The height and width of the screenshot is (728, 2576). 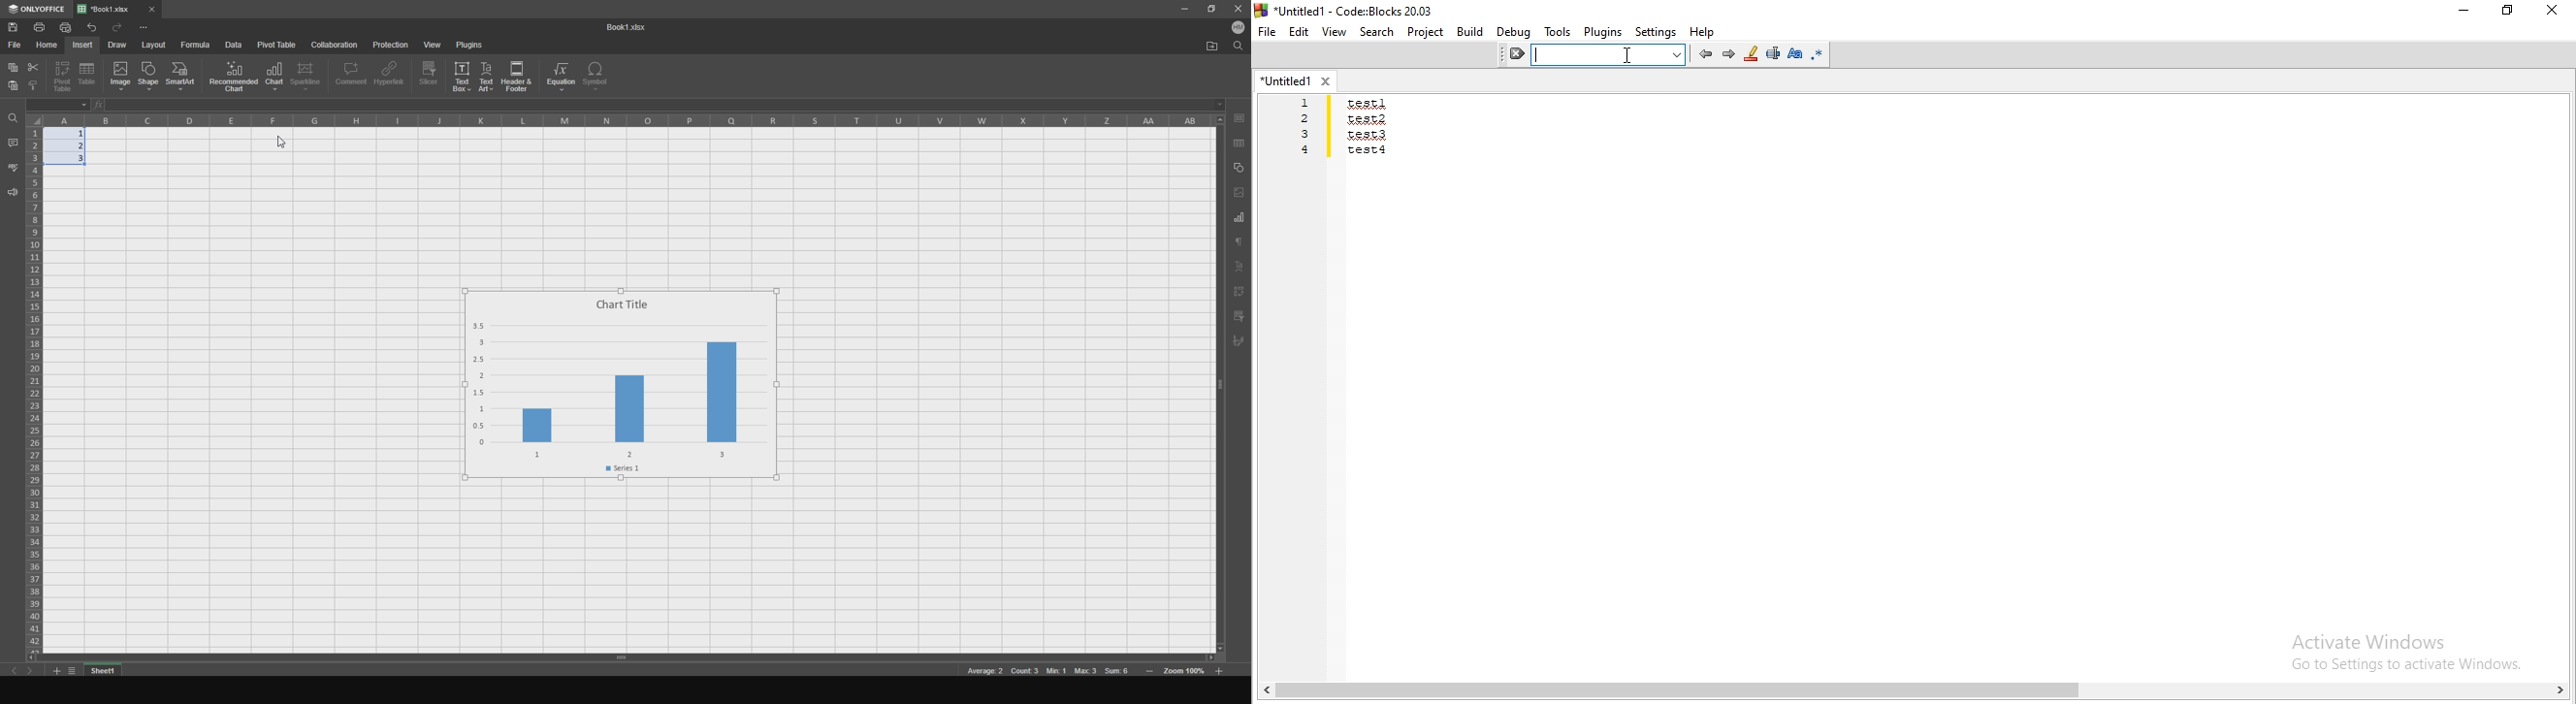 I want to click on Build, so click(x=1469, y=32).